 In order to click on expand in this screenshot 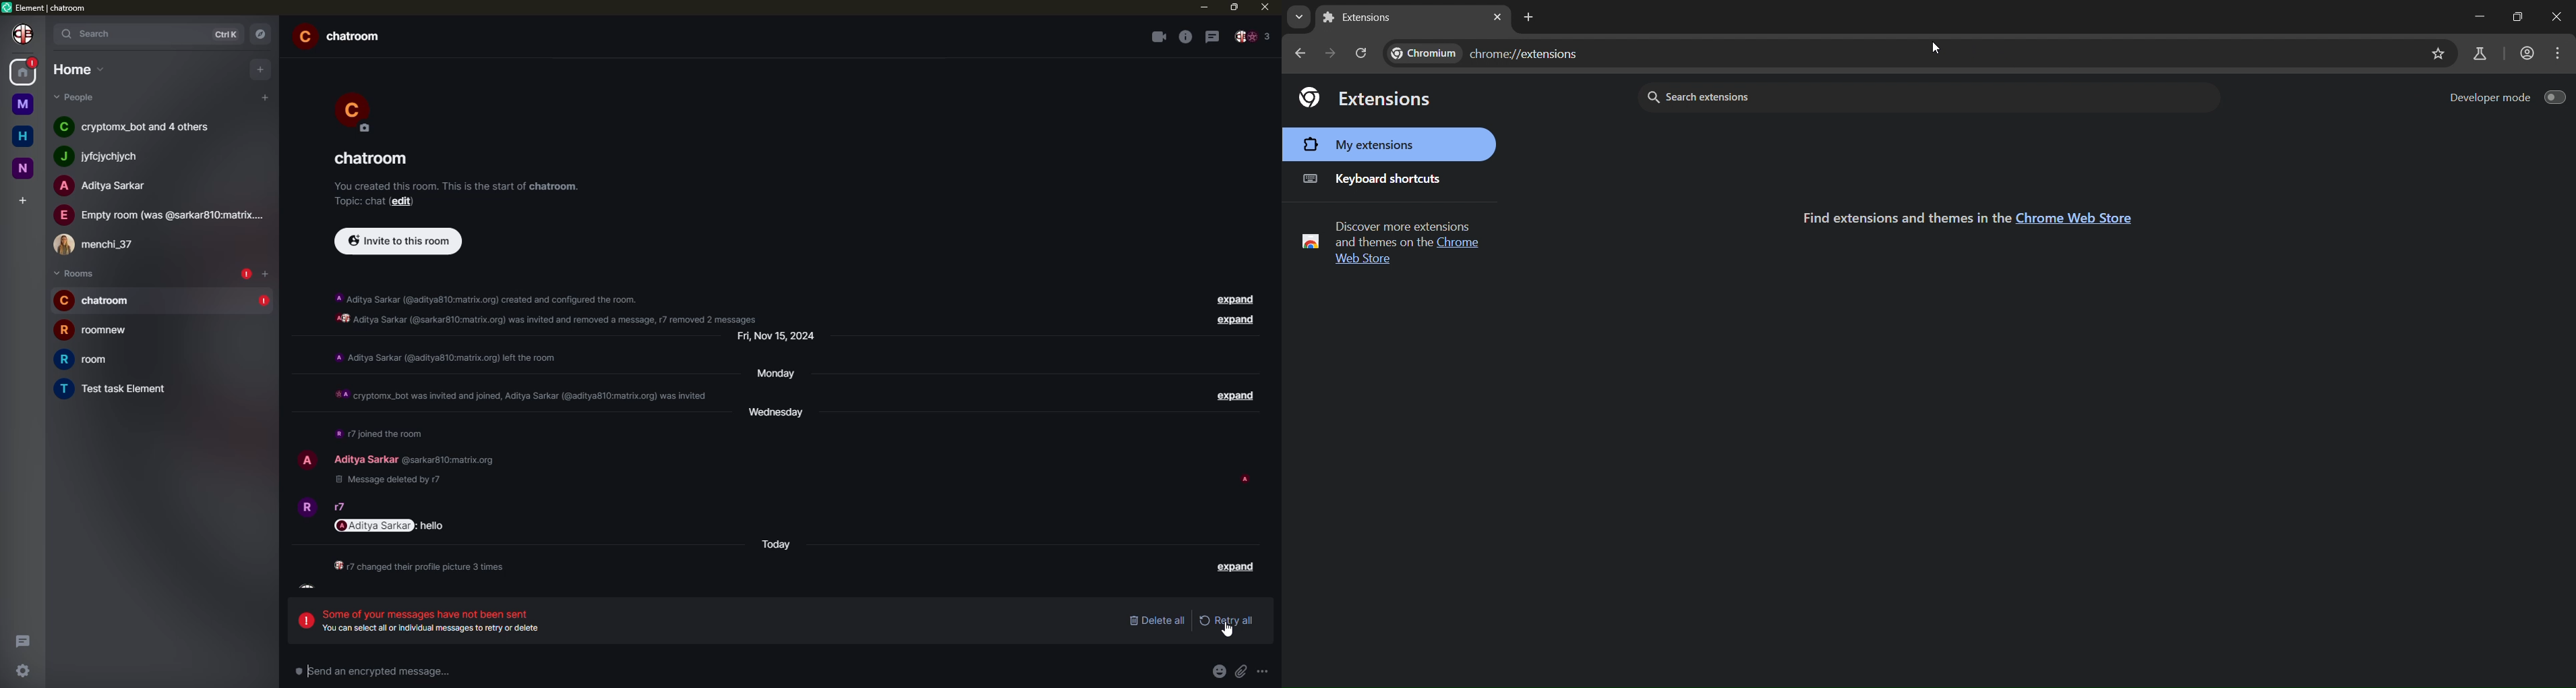, I will do `click(1236, 572)`.